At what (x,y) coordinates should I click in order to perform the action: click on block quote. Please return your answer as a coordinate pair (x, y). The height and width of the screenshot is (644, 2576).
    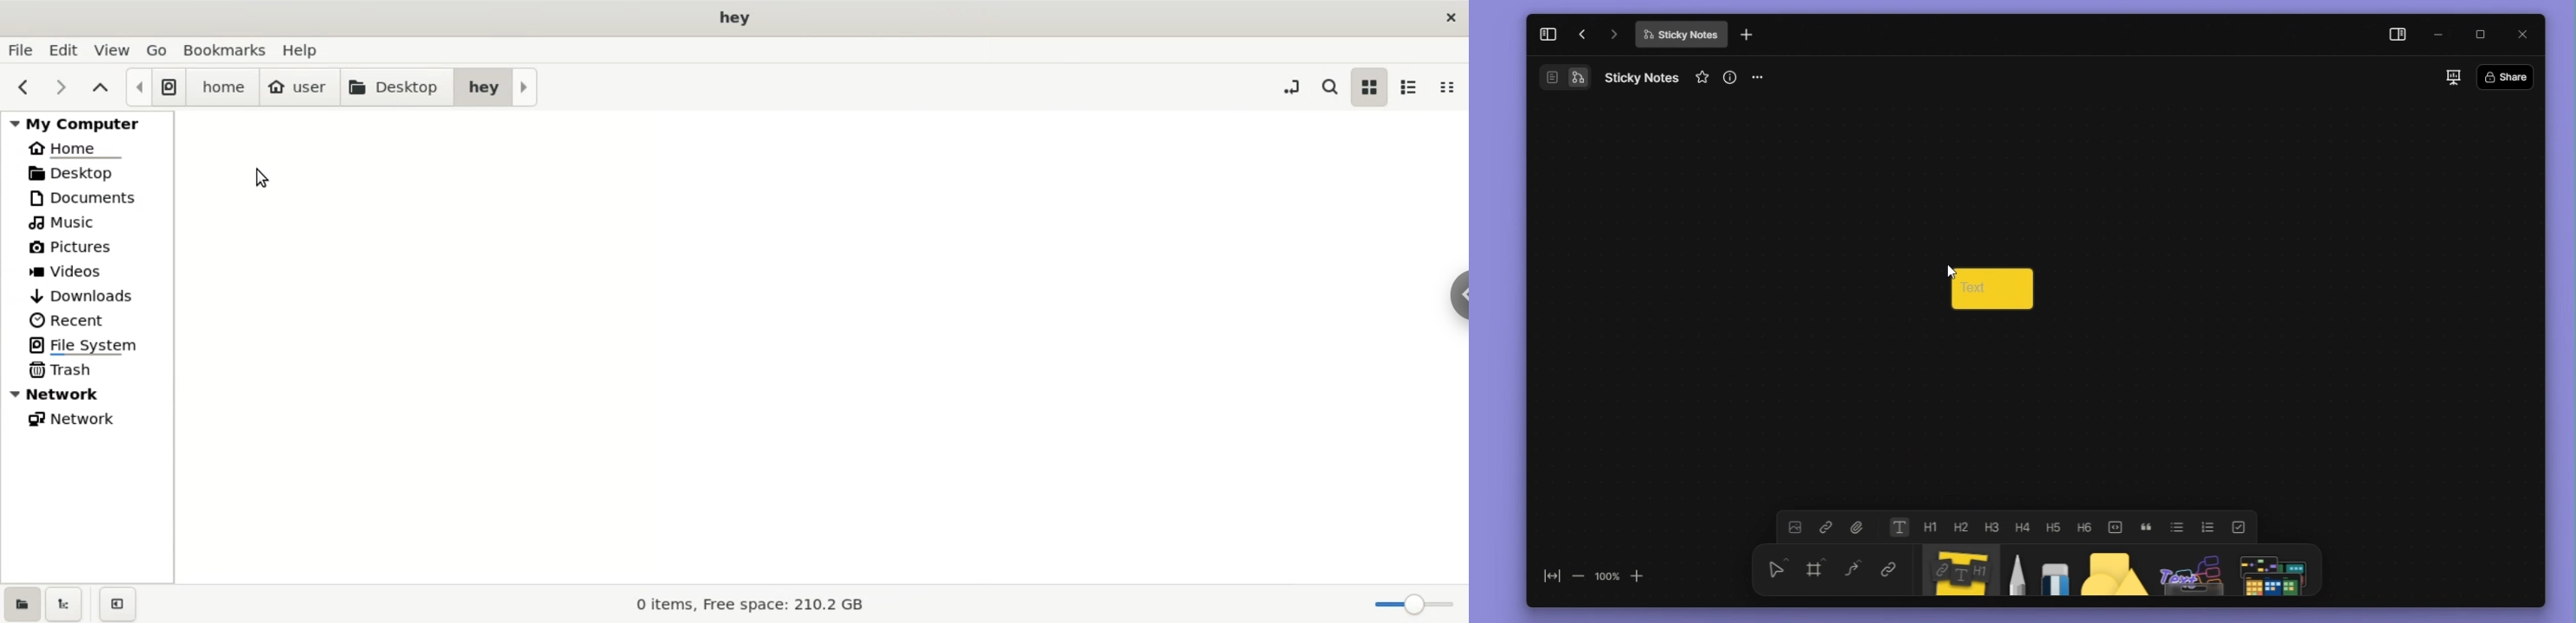
    Looking at the image, I should click on (2149, 529).